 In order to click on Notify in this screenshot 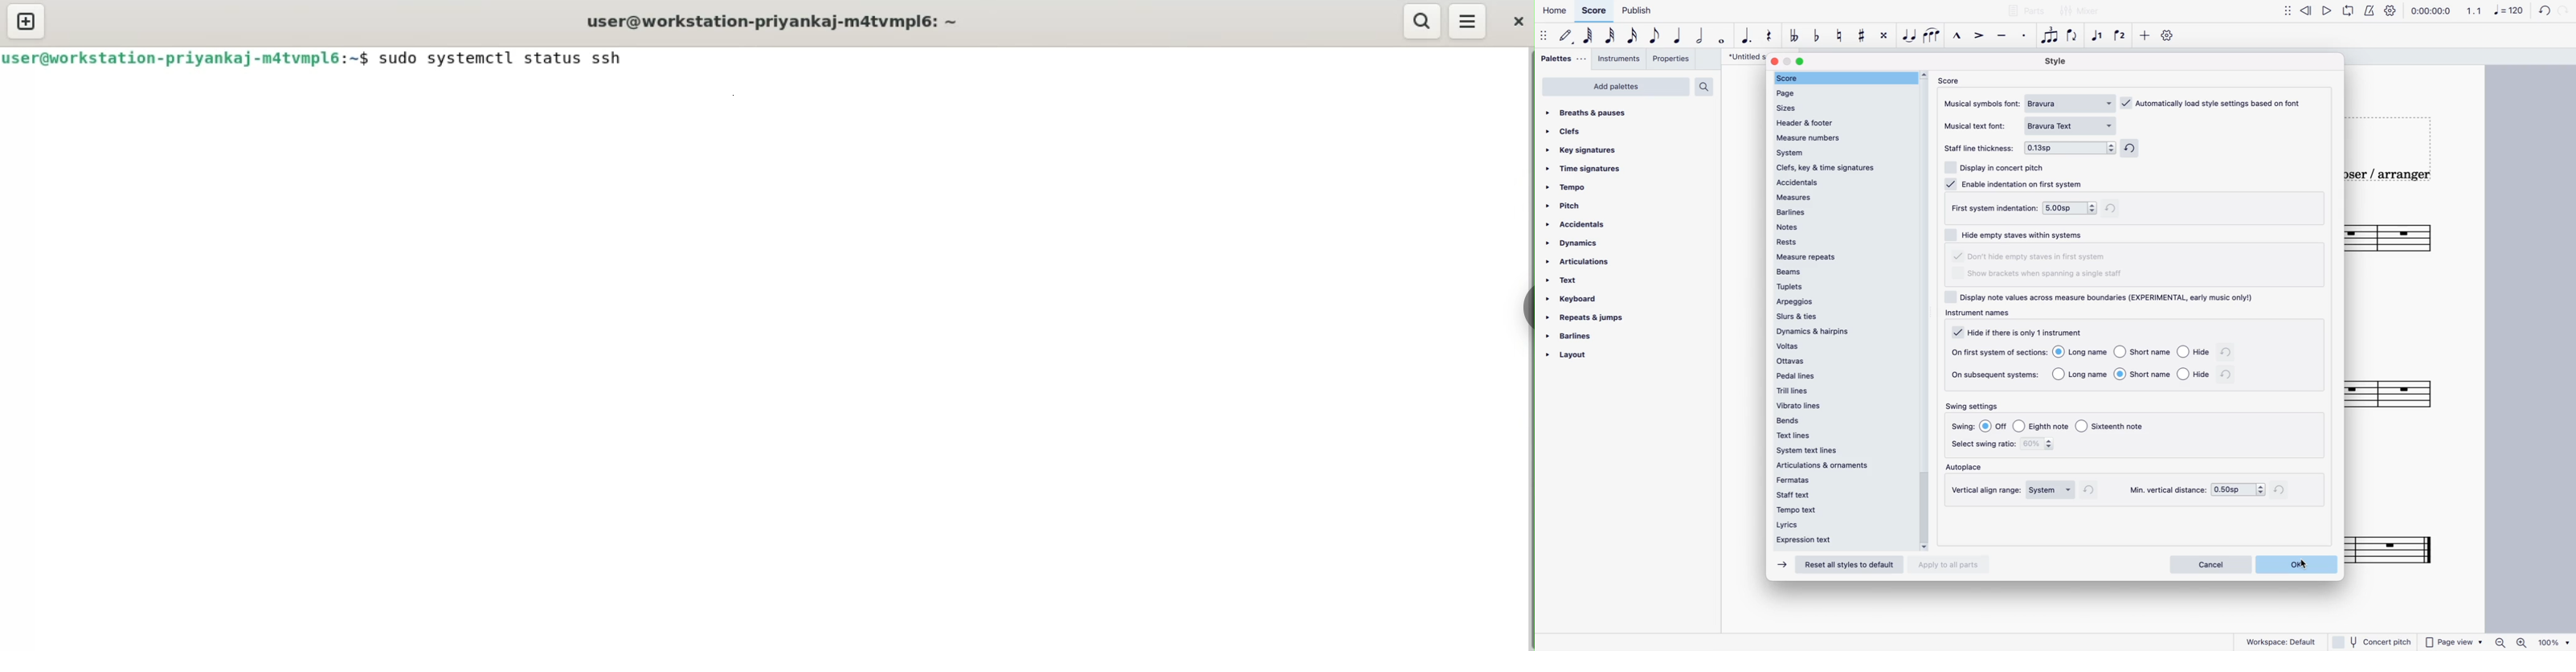, I will do `click(2370, 10)`.